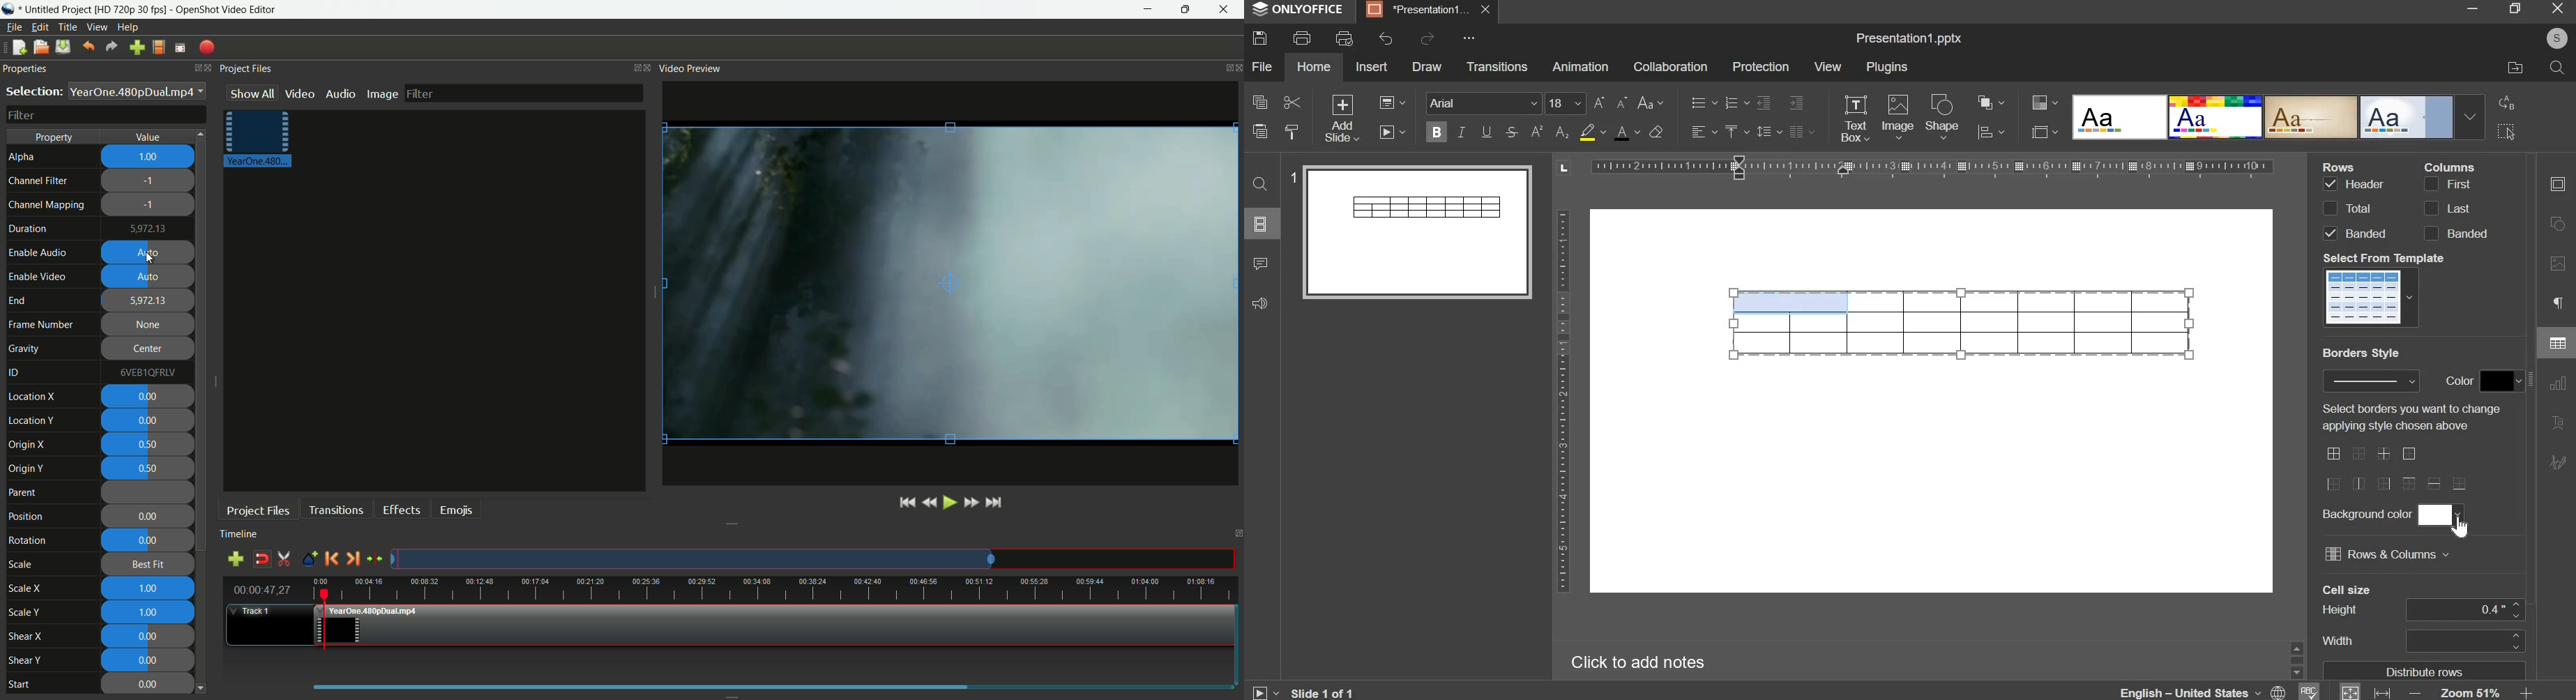 This screenshot has width=2576, height=700. Describe the element at coordinates (148, 300) in the screenshot. I see `5972.13` at that location.